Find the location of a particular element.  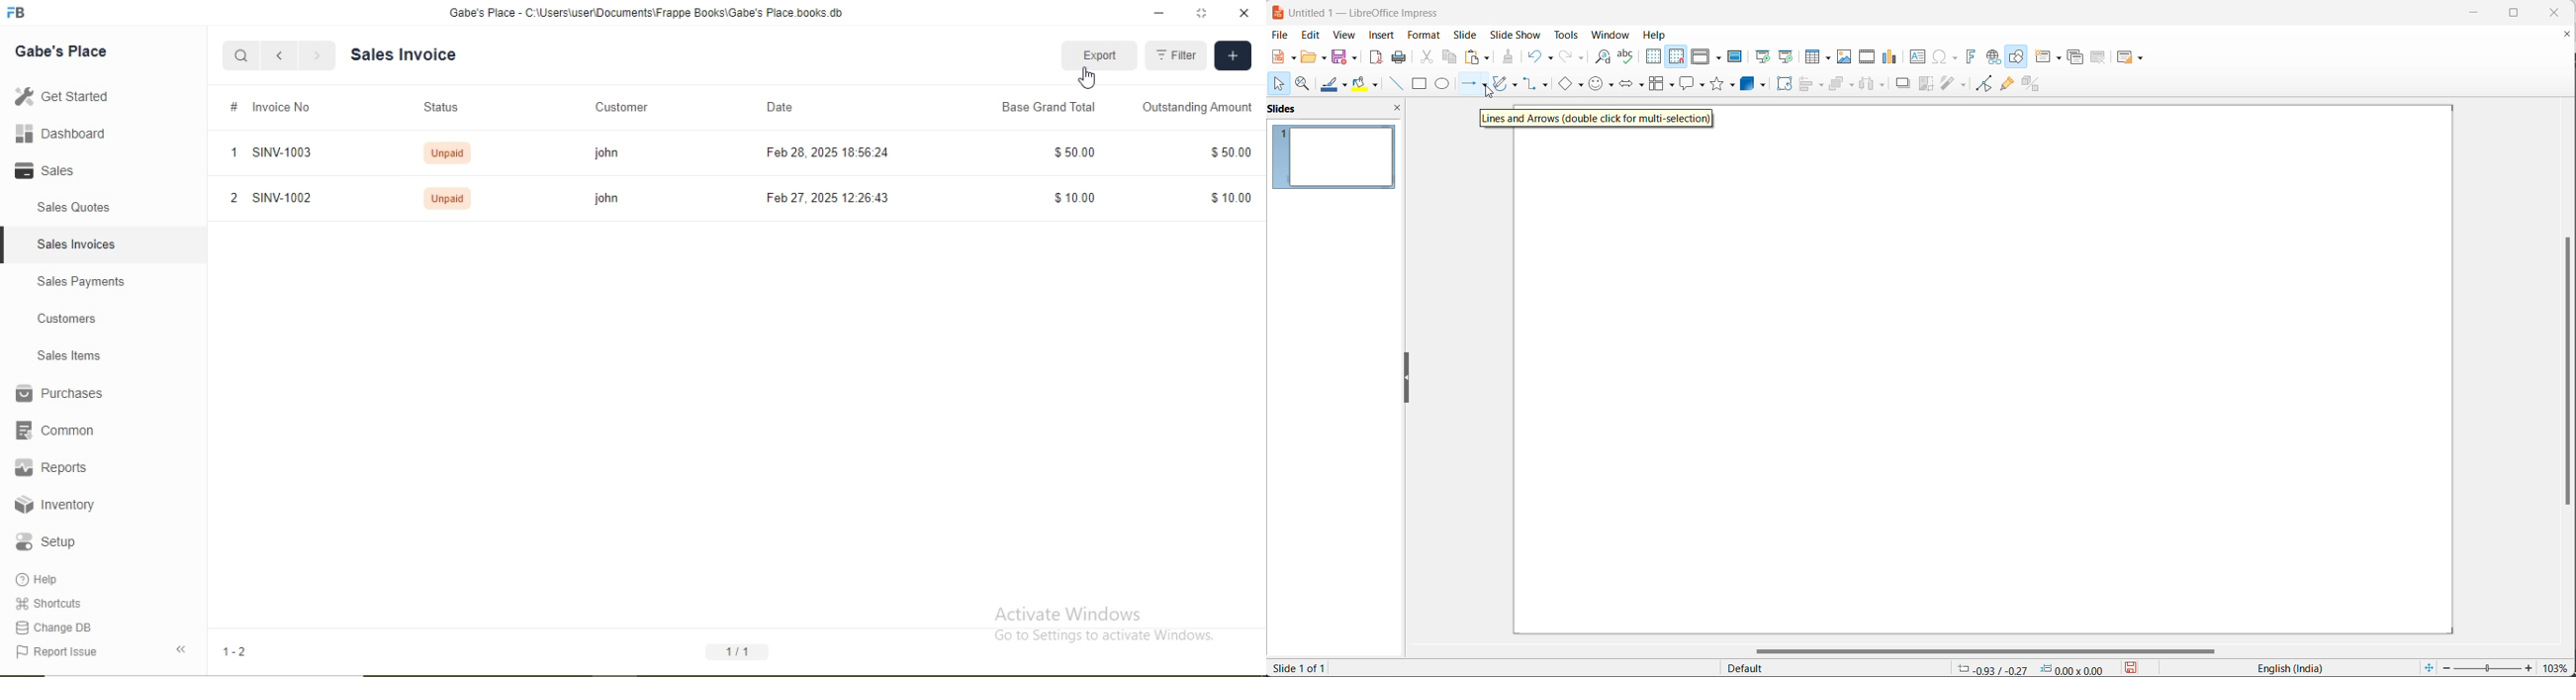

rotate is located at coordinates (1784, 85).